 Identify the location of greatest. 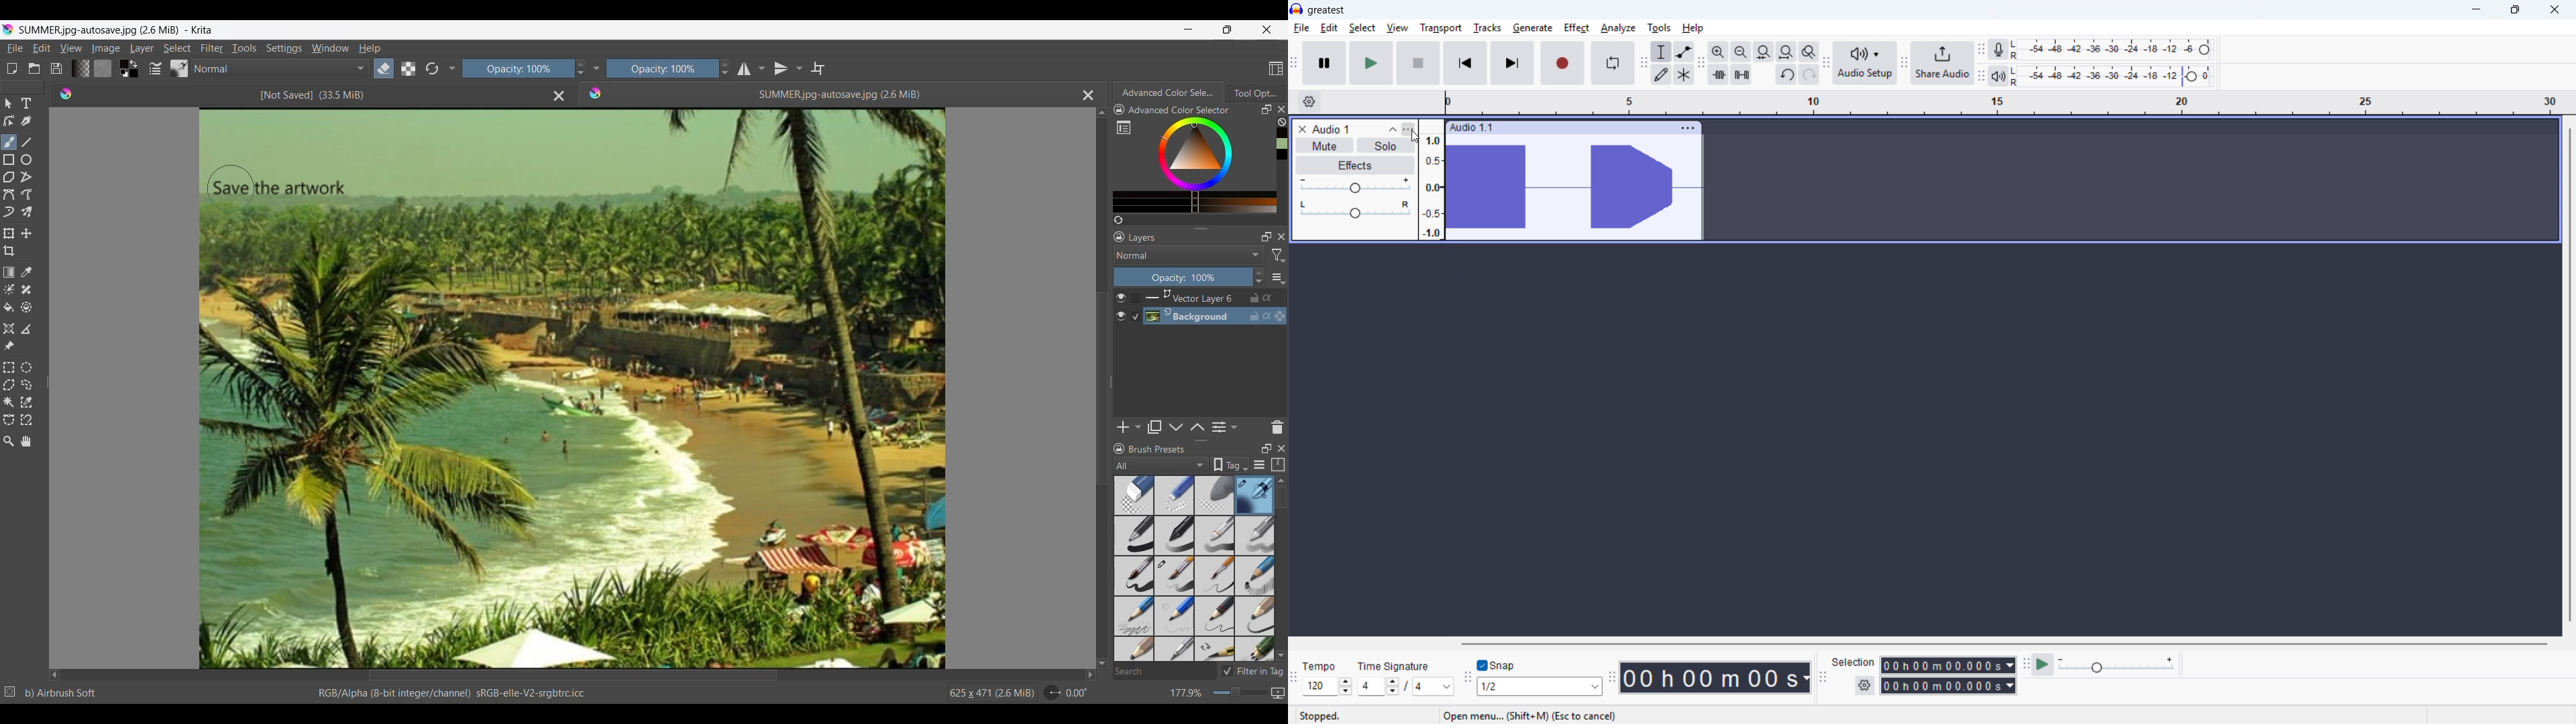
(1326, 11).